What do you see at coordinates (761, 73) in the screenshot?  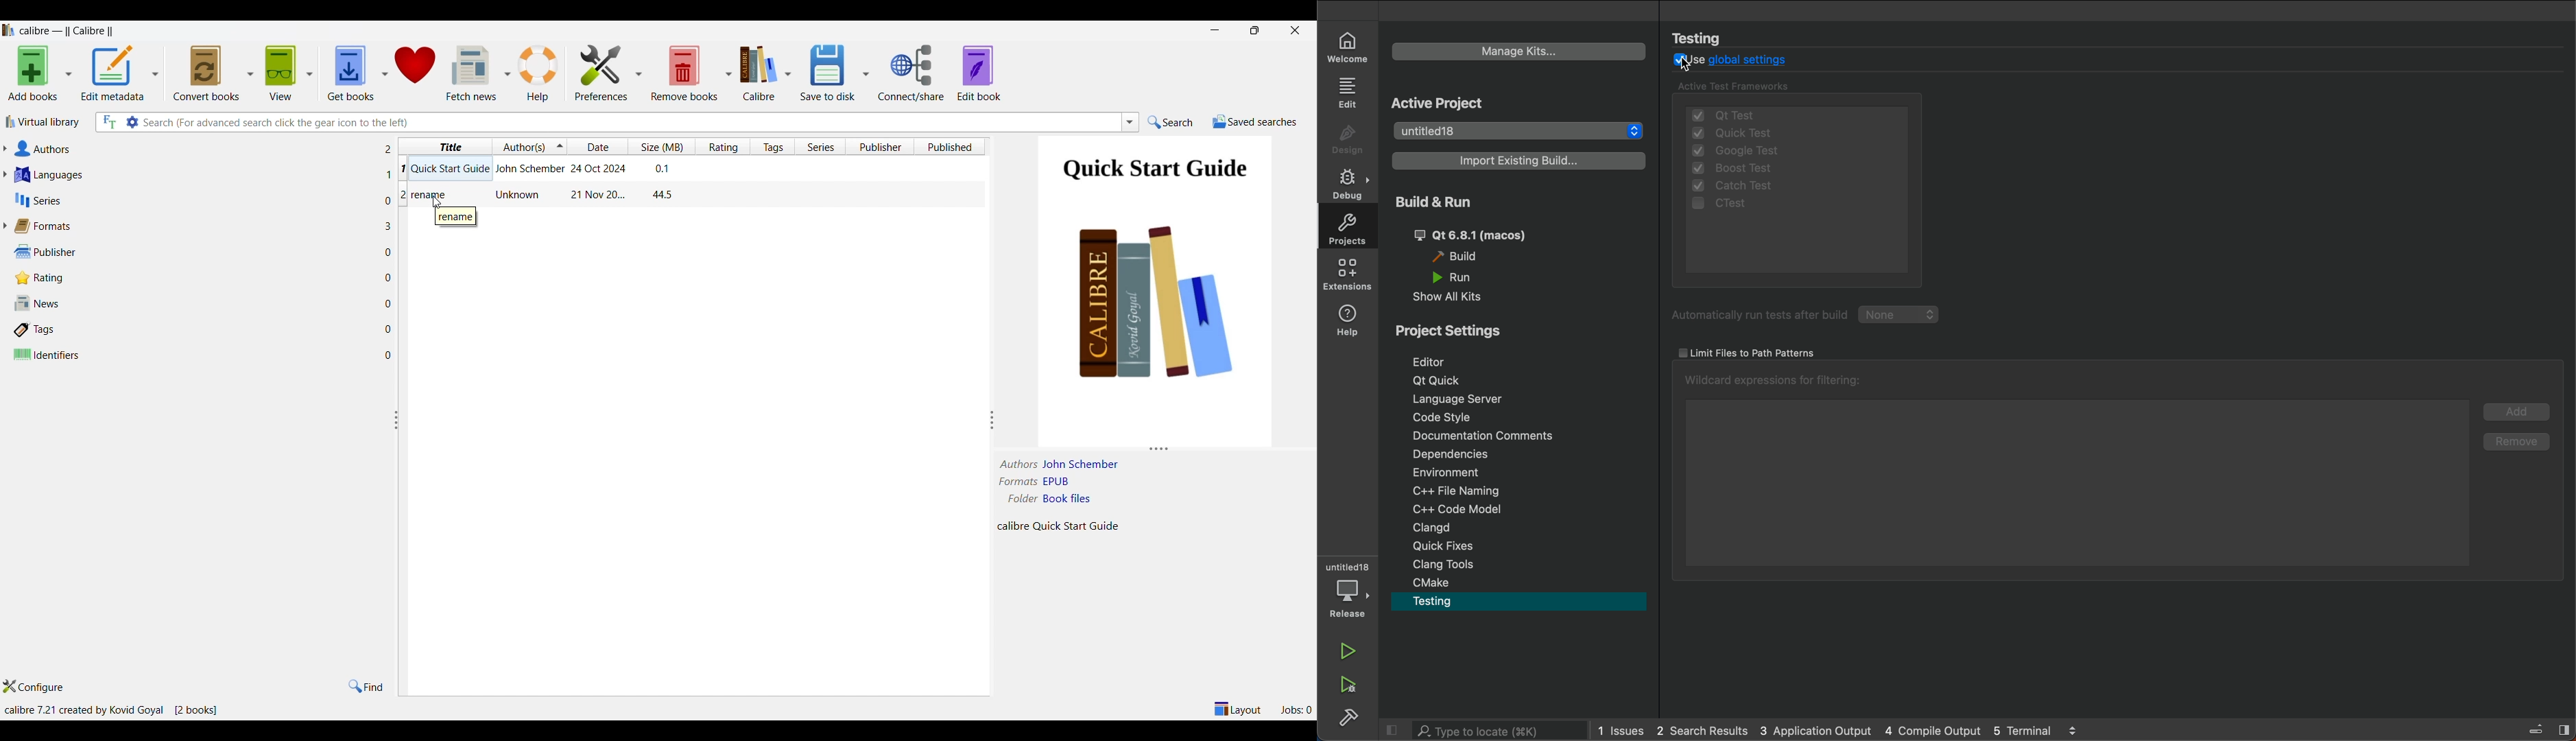 I see `Calibre` at bounding box center [761, 73].